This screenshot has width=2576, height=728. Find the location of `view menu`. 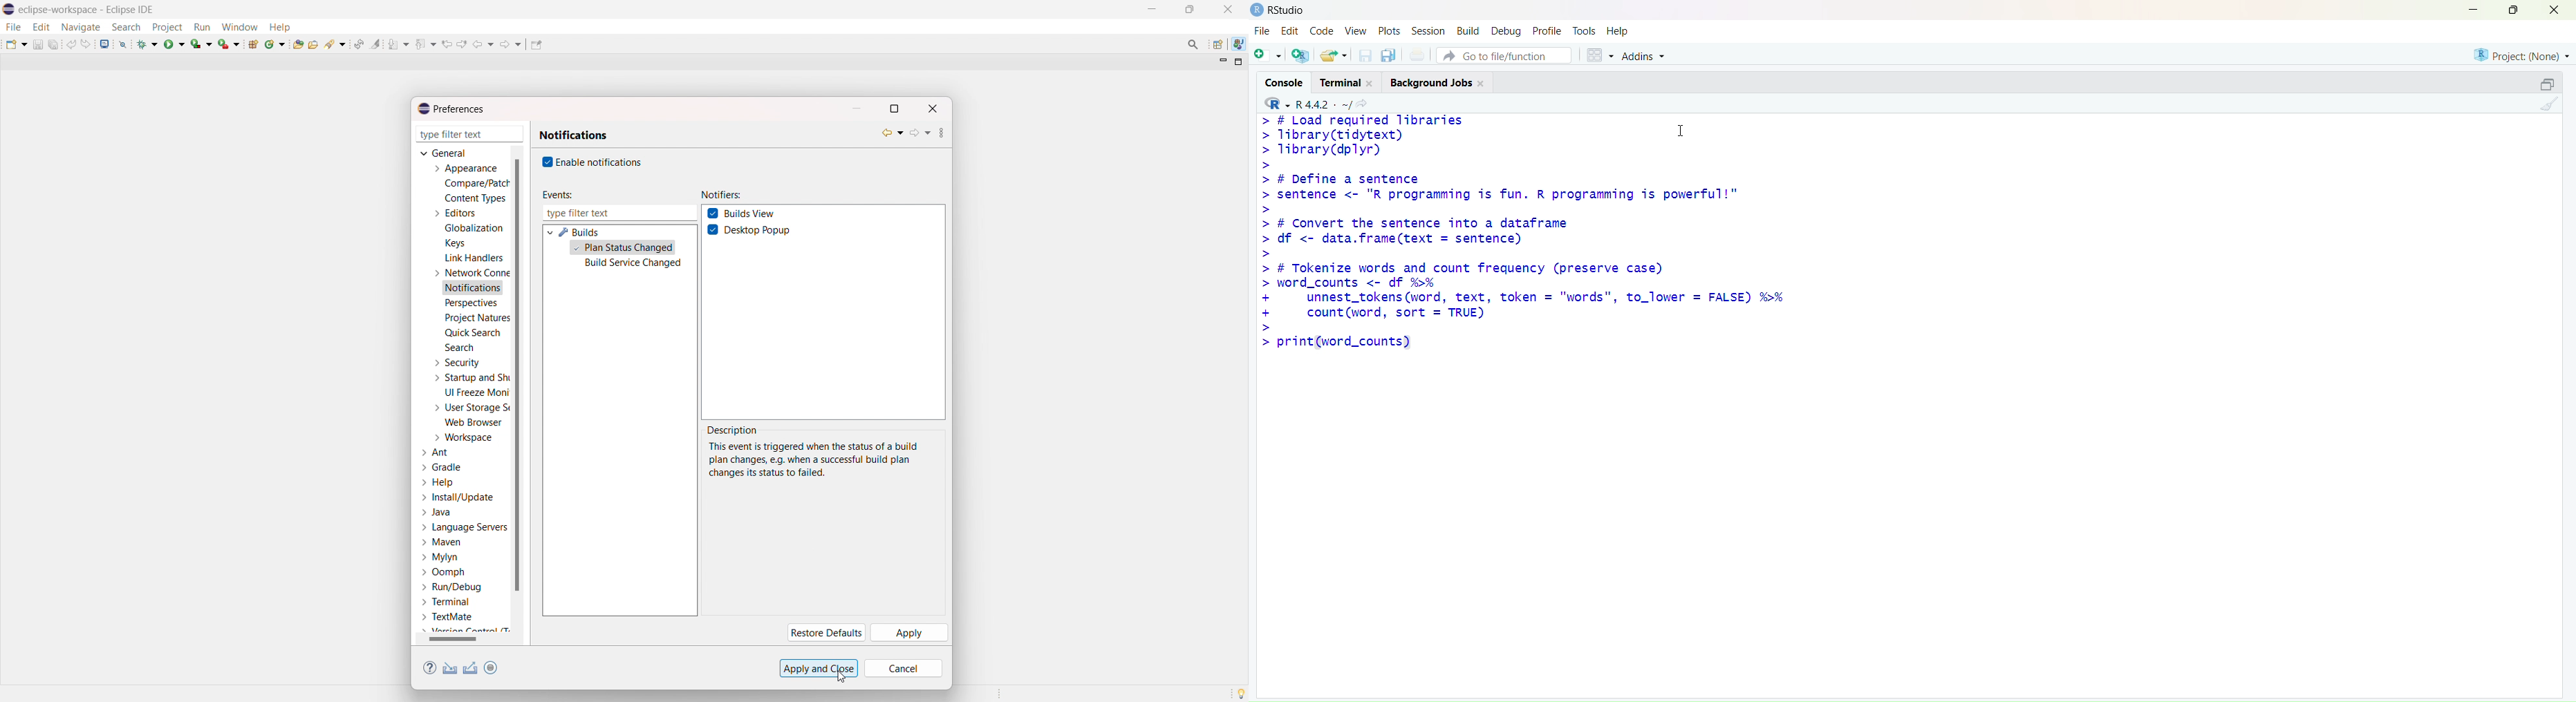

view menu is located at coordinates (942, 135).